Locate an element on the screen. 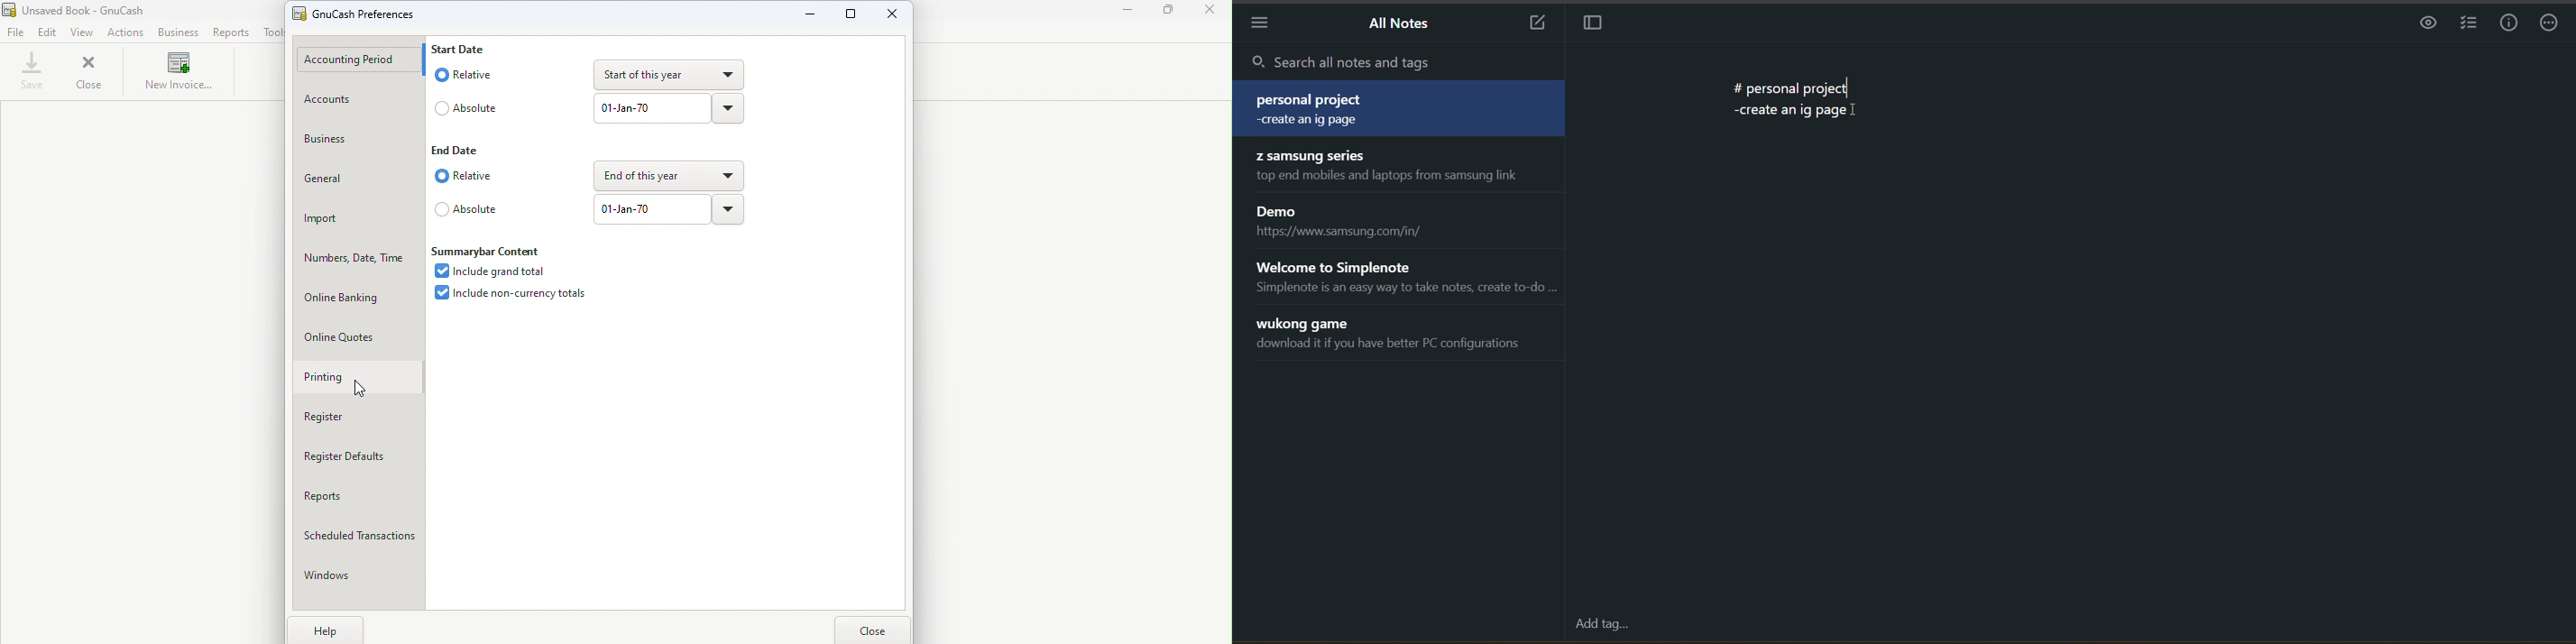 The width and height of the screenshot is (2576, 644). Start date is located at coordinates (470, 49).